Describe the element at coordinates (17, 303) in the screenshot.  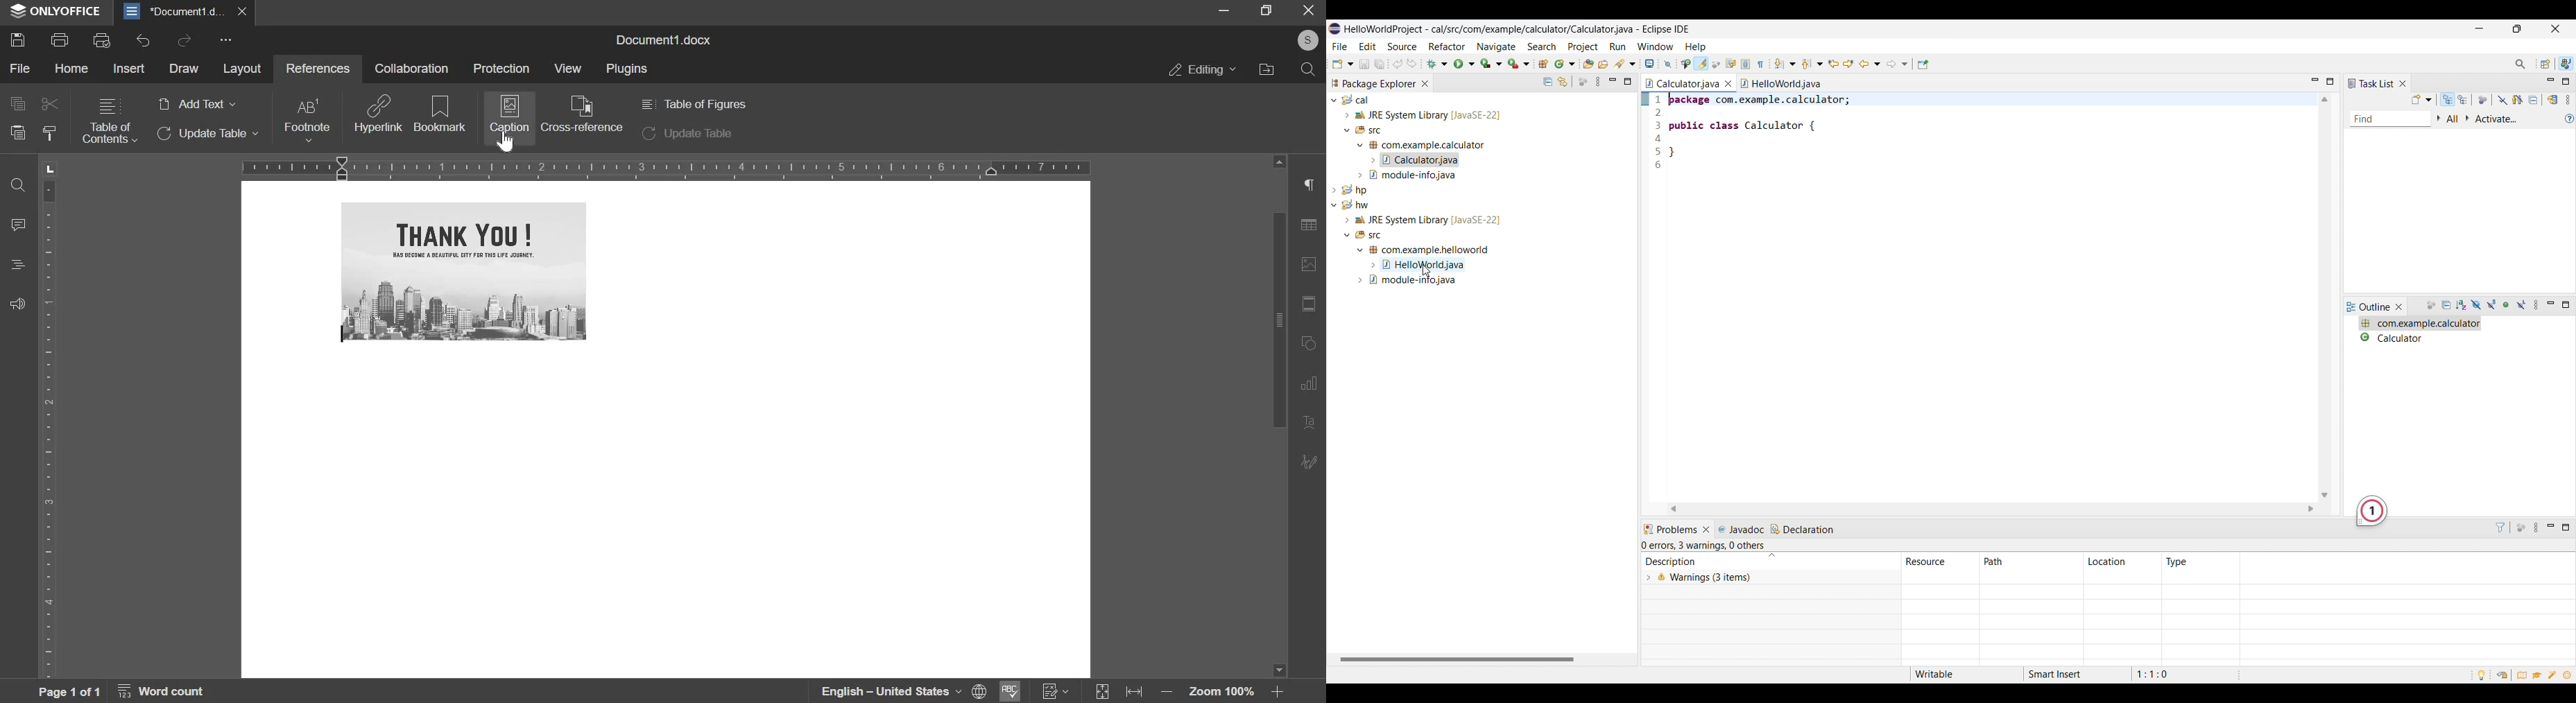
I see `feedback` at that location.